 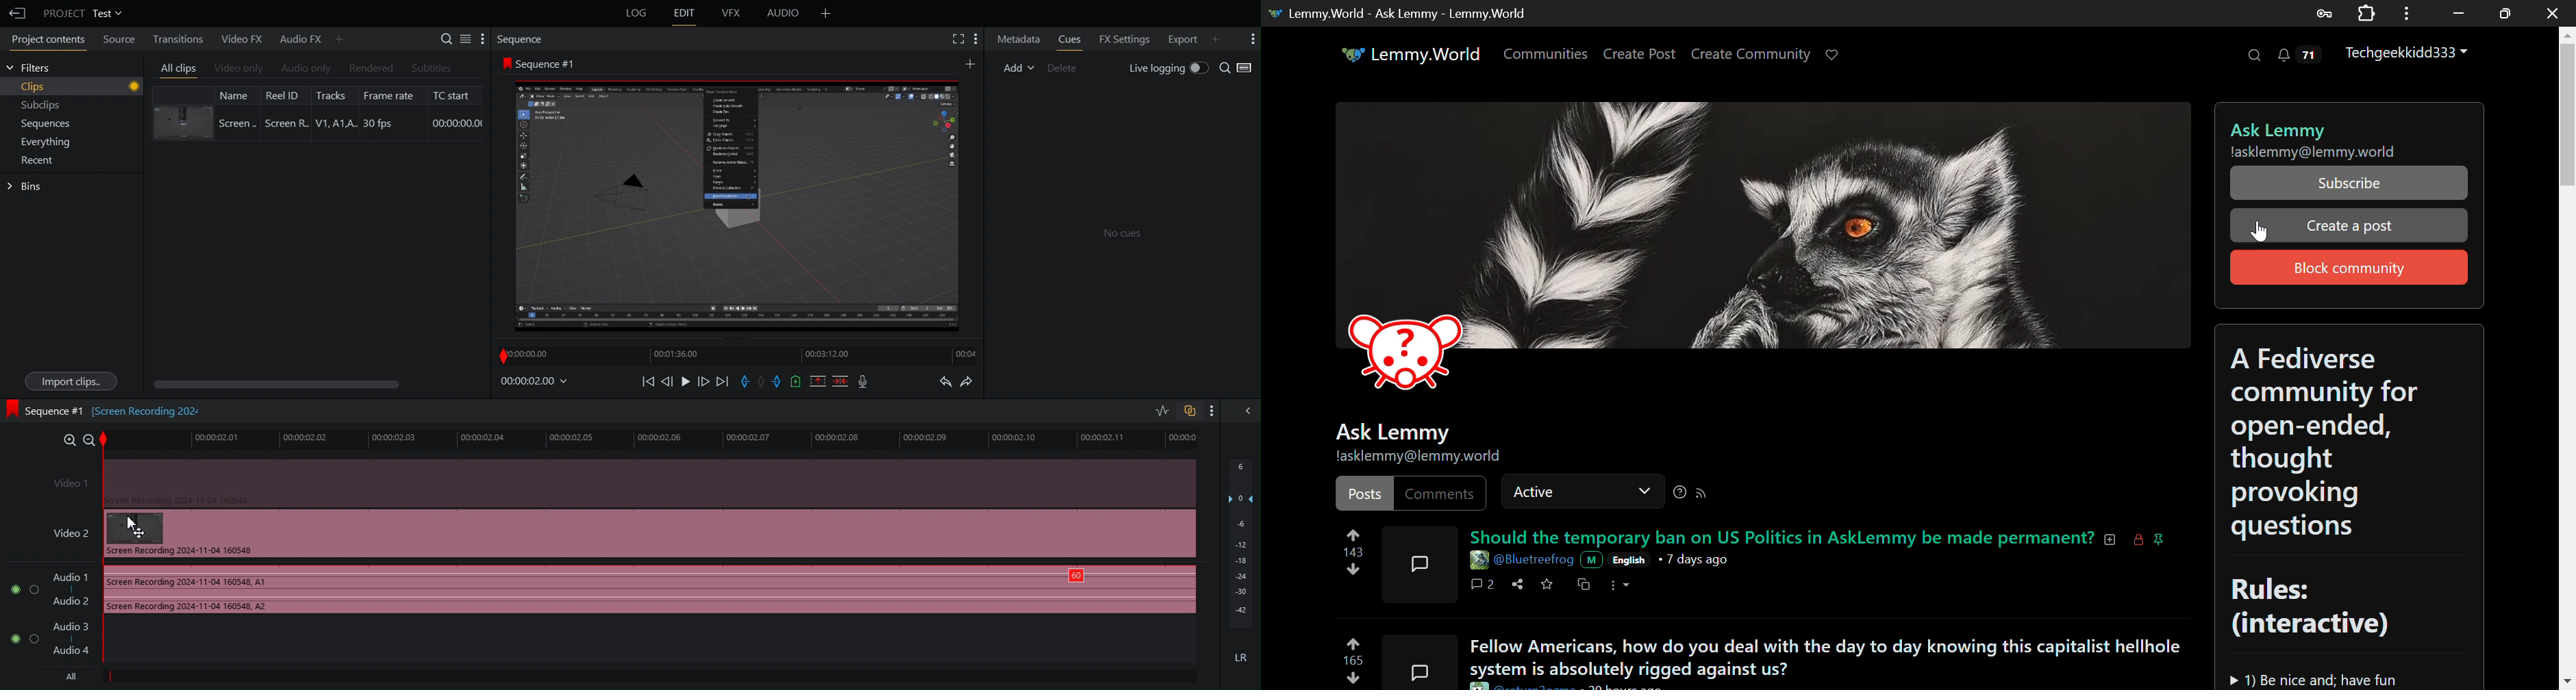 What do you see at coordinates (1165, 68) in the screenshot?
I see `Live Logging` at bounding box center [1165, 68].